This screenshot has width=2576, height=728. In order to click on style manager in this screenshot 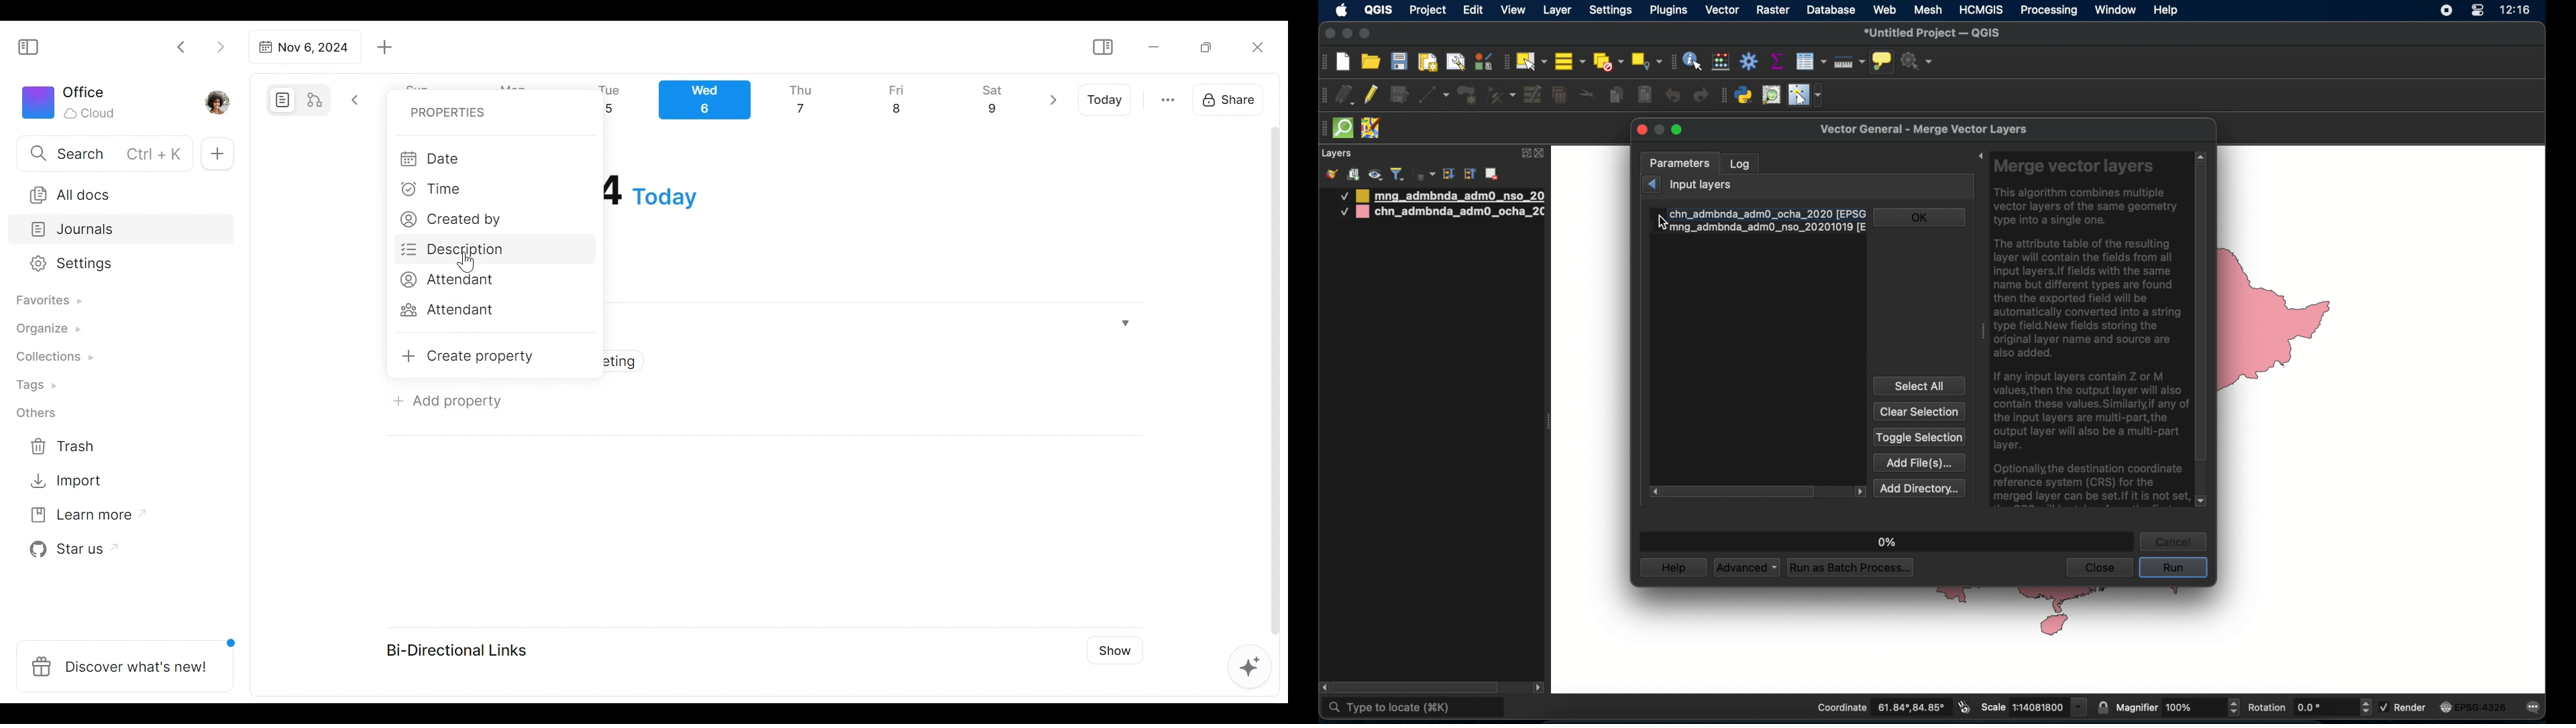, I will do `click(1483, 61)`.